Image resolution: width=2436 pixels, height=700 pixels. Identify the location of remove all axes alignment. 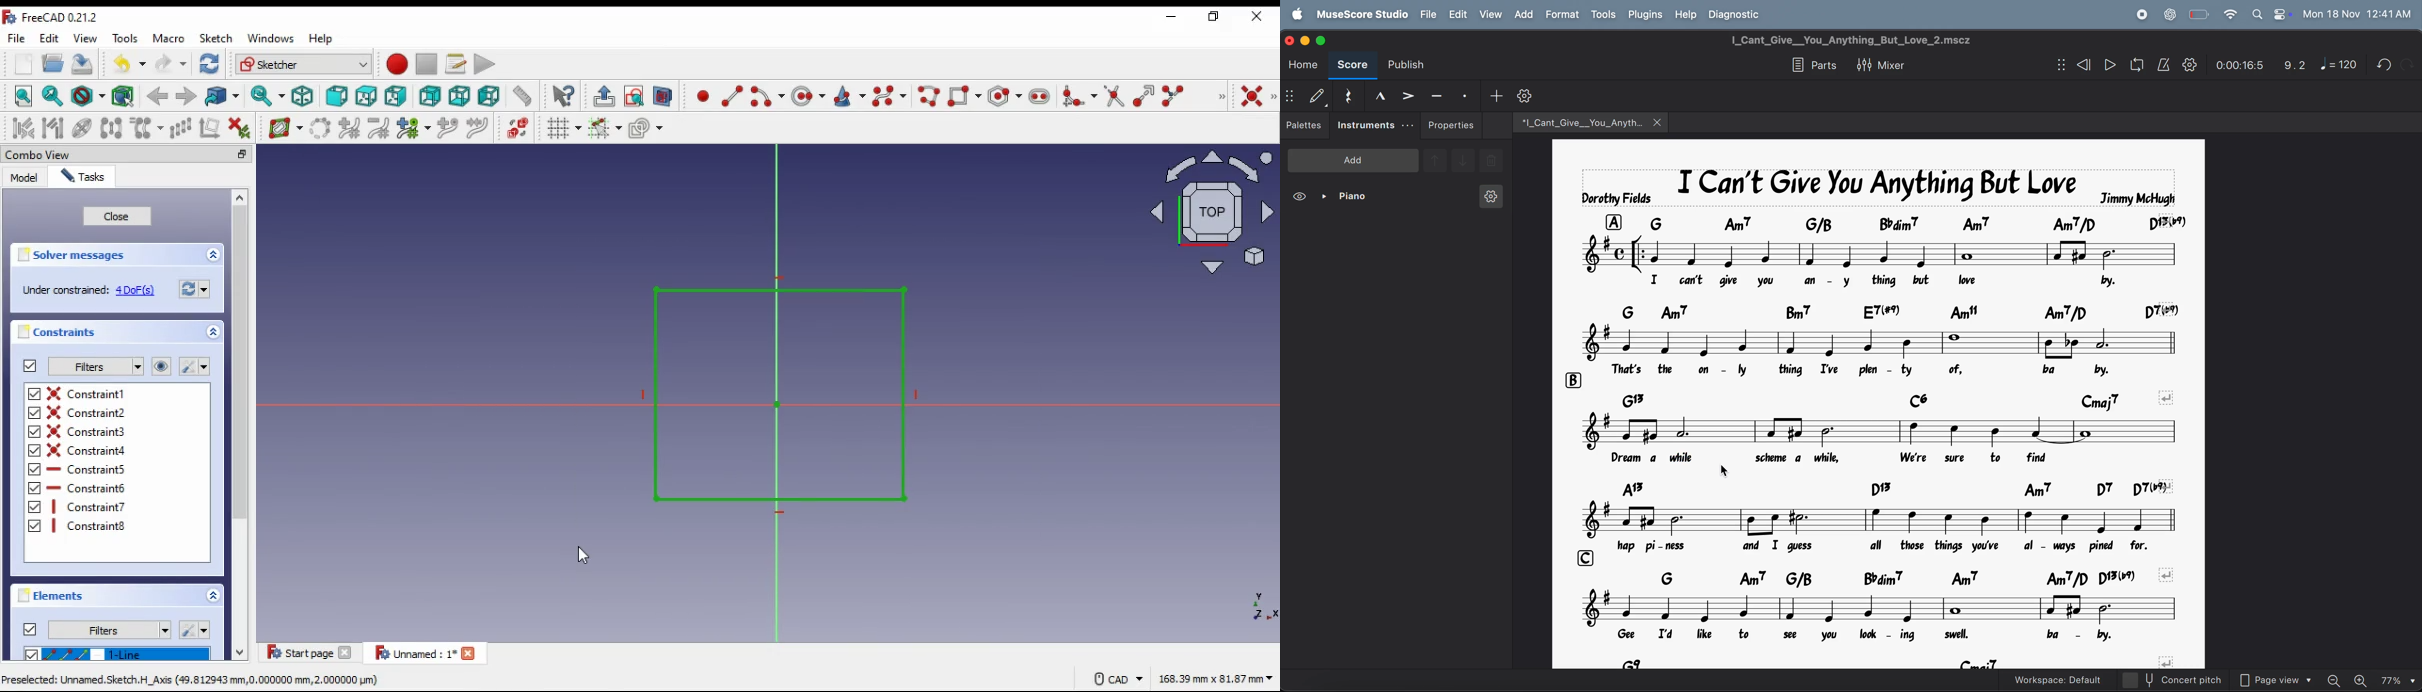
(210, 127).